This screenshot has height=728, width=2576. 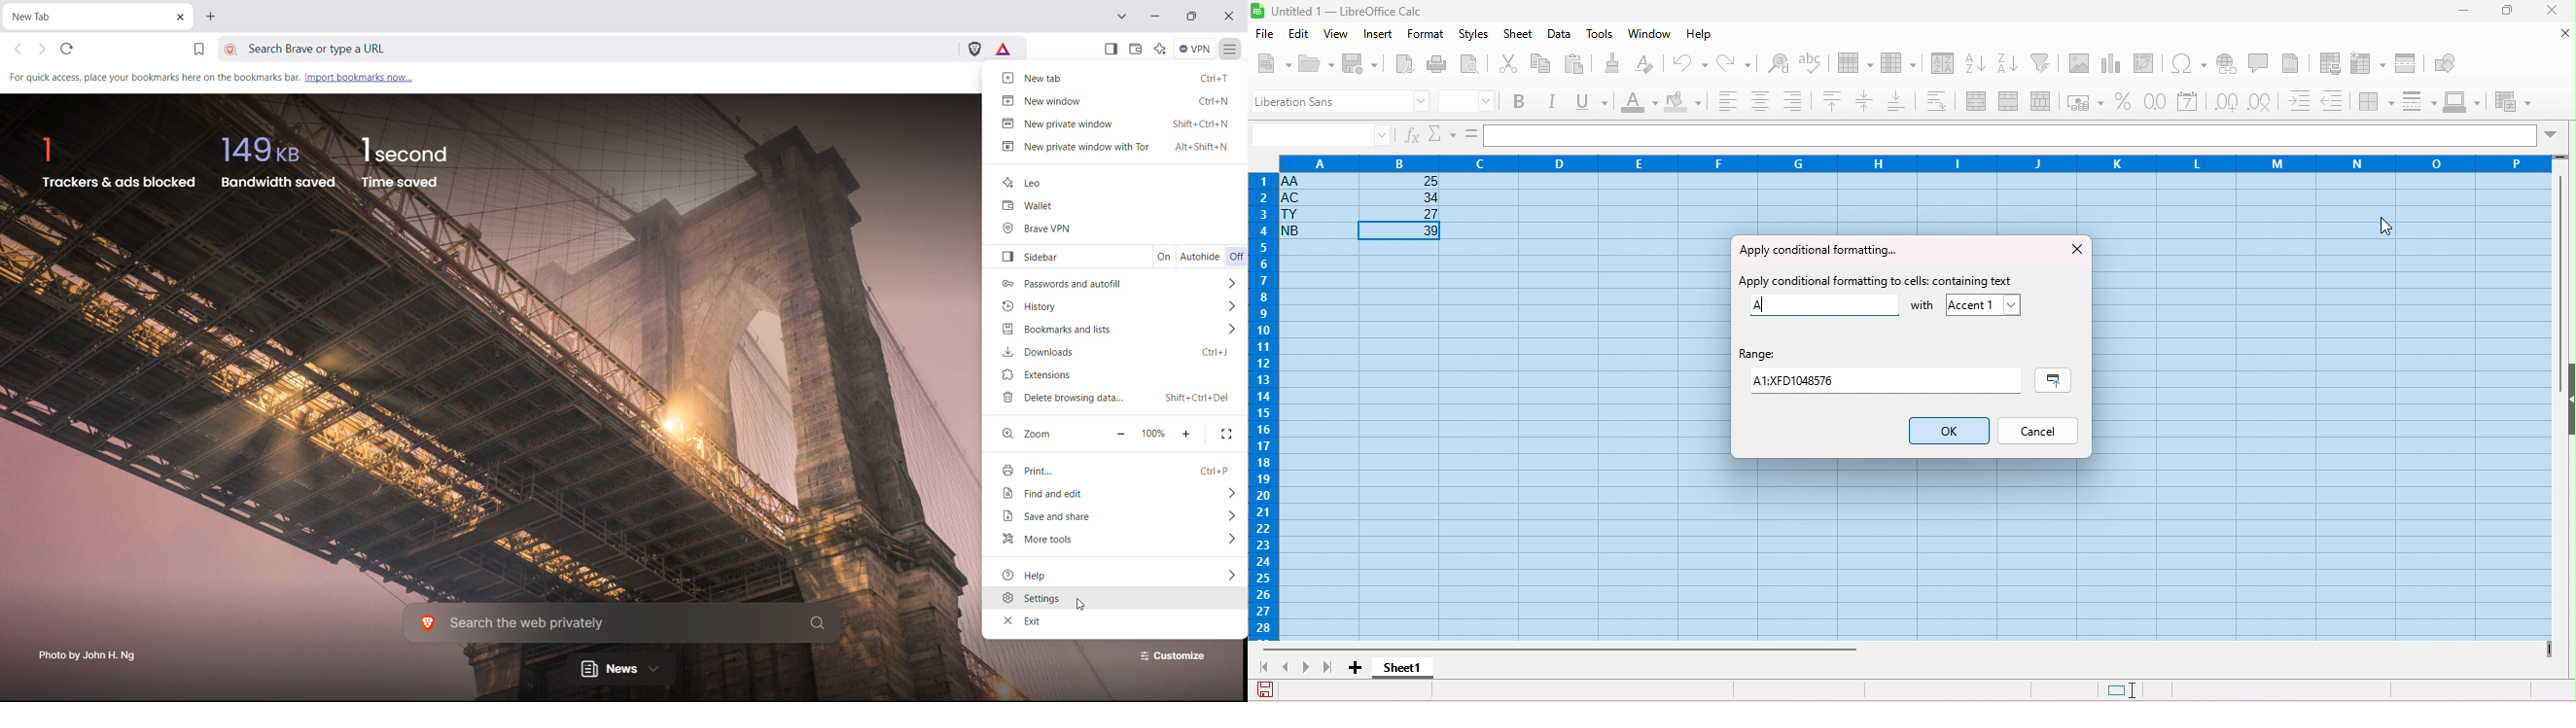 What do you see at coordinates (1574, 63) in the screenshot?
I see `paste` at bounding box center [1574, 63].